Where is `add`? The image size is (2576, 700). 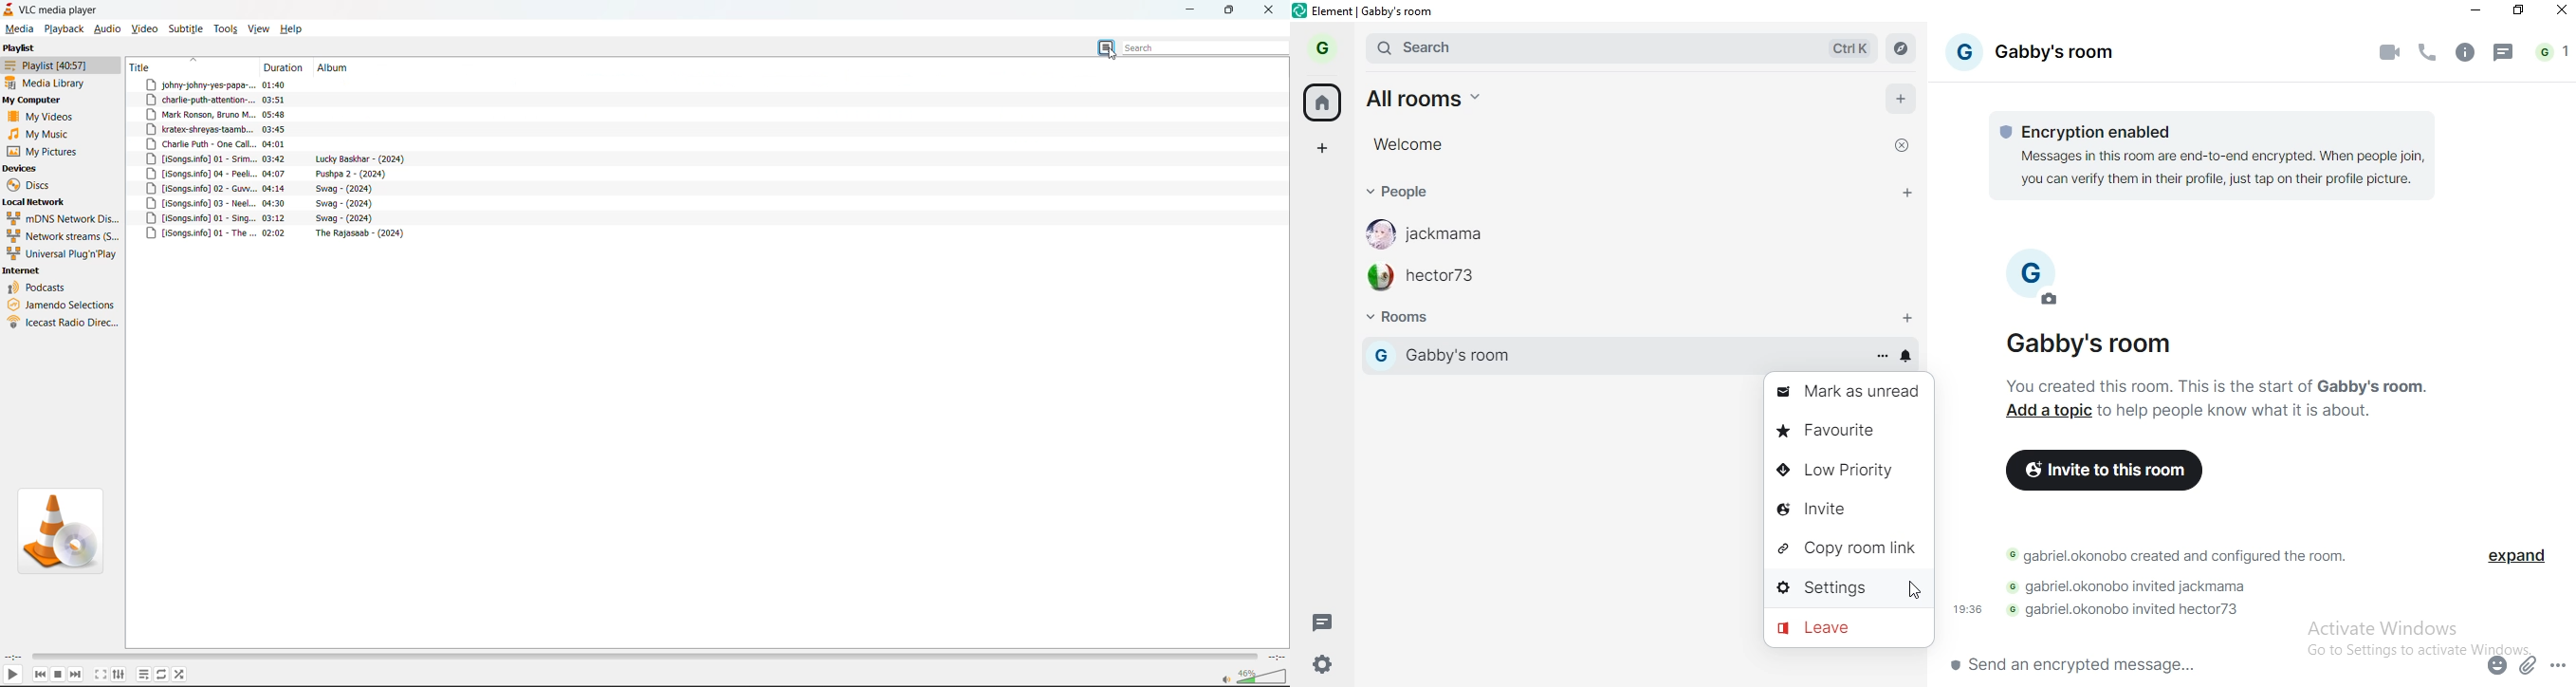
add is located at coordinates (1903, 98).